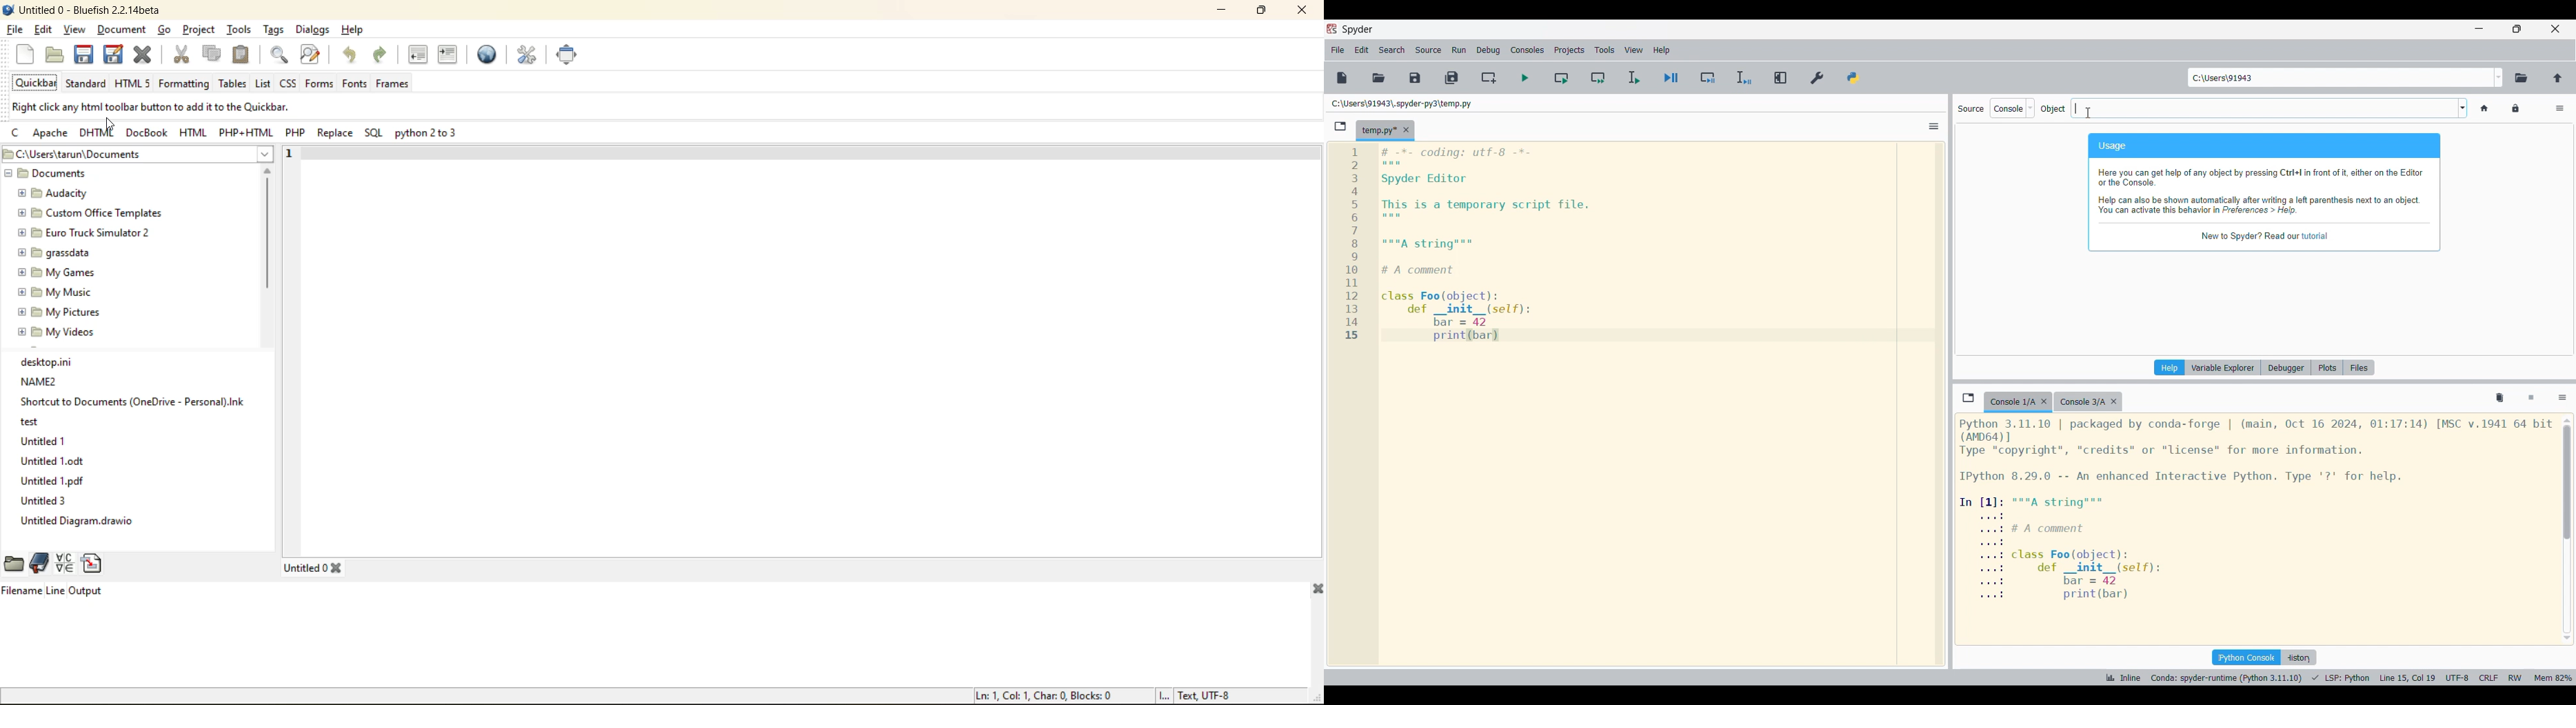 Image resolution: width=2576 pixels, height=728 pixels. I want to click on New file, so click(1342, 78).